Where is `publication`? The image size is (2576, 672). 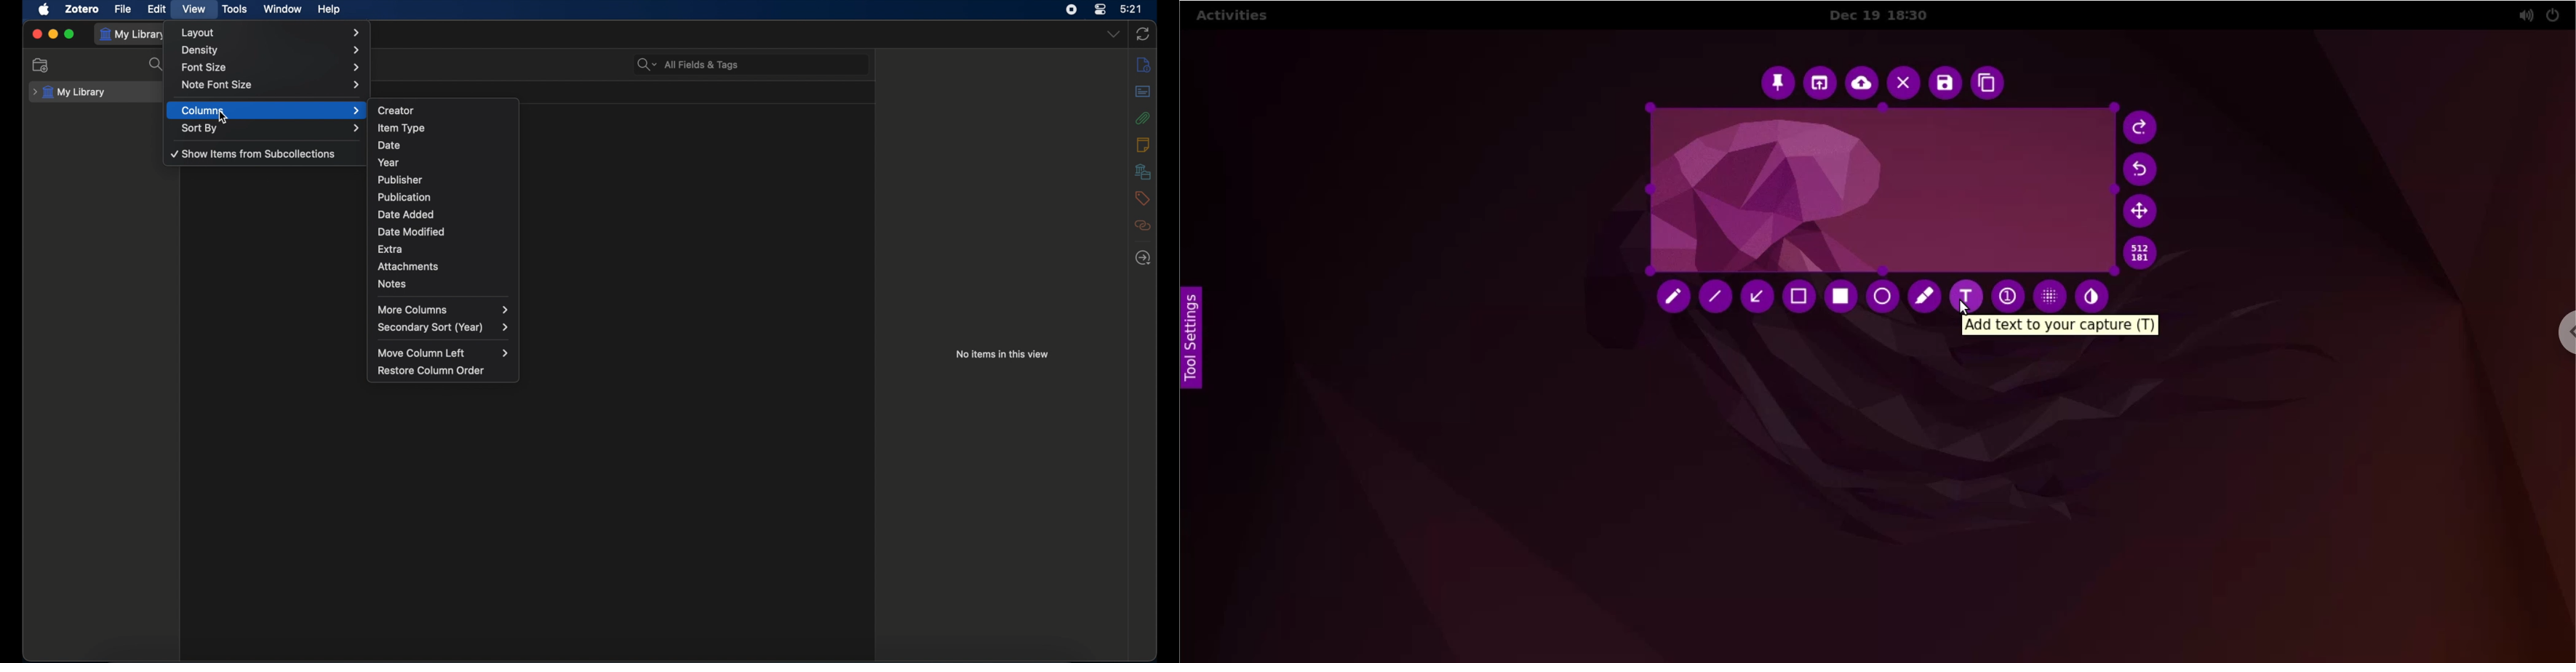 publication is located at coordinates (446, 196).